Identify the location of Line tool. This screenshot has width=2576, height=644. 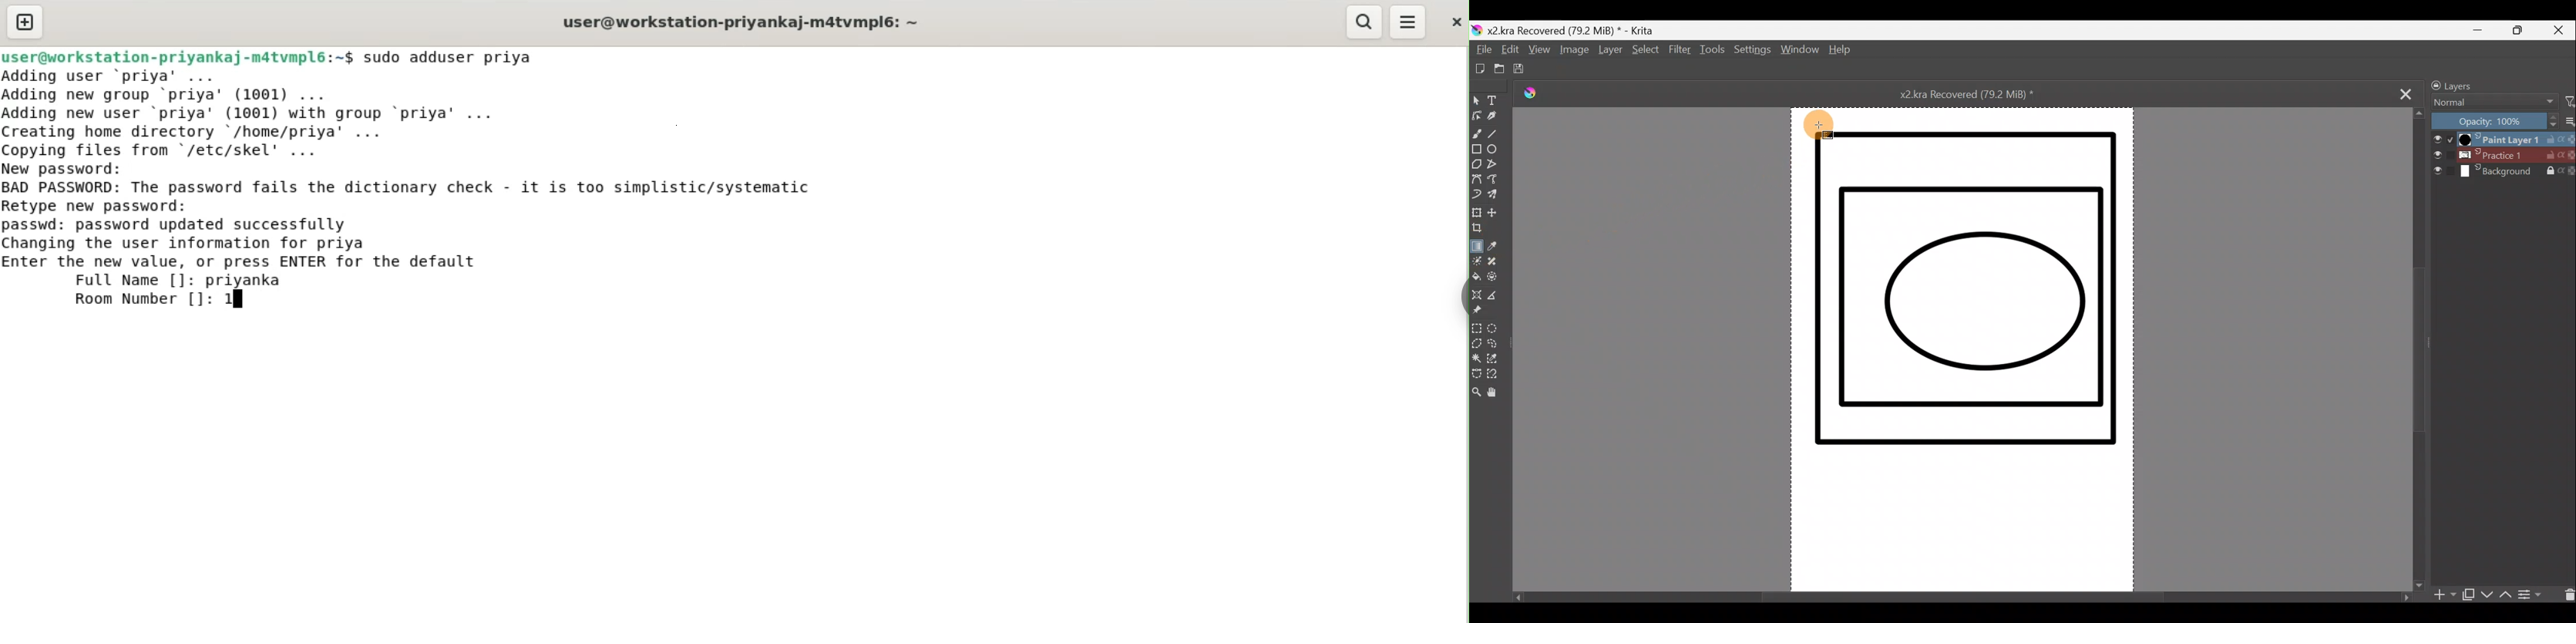
(1495, 136).